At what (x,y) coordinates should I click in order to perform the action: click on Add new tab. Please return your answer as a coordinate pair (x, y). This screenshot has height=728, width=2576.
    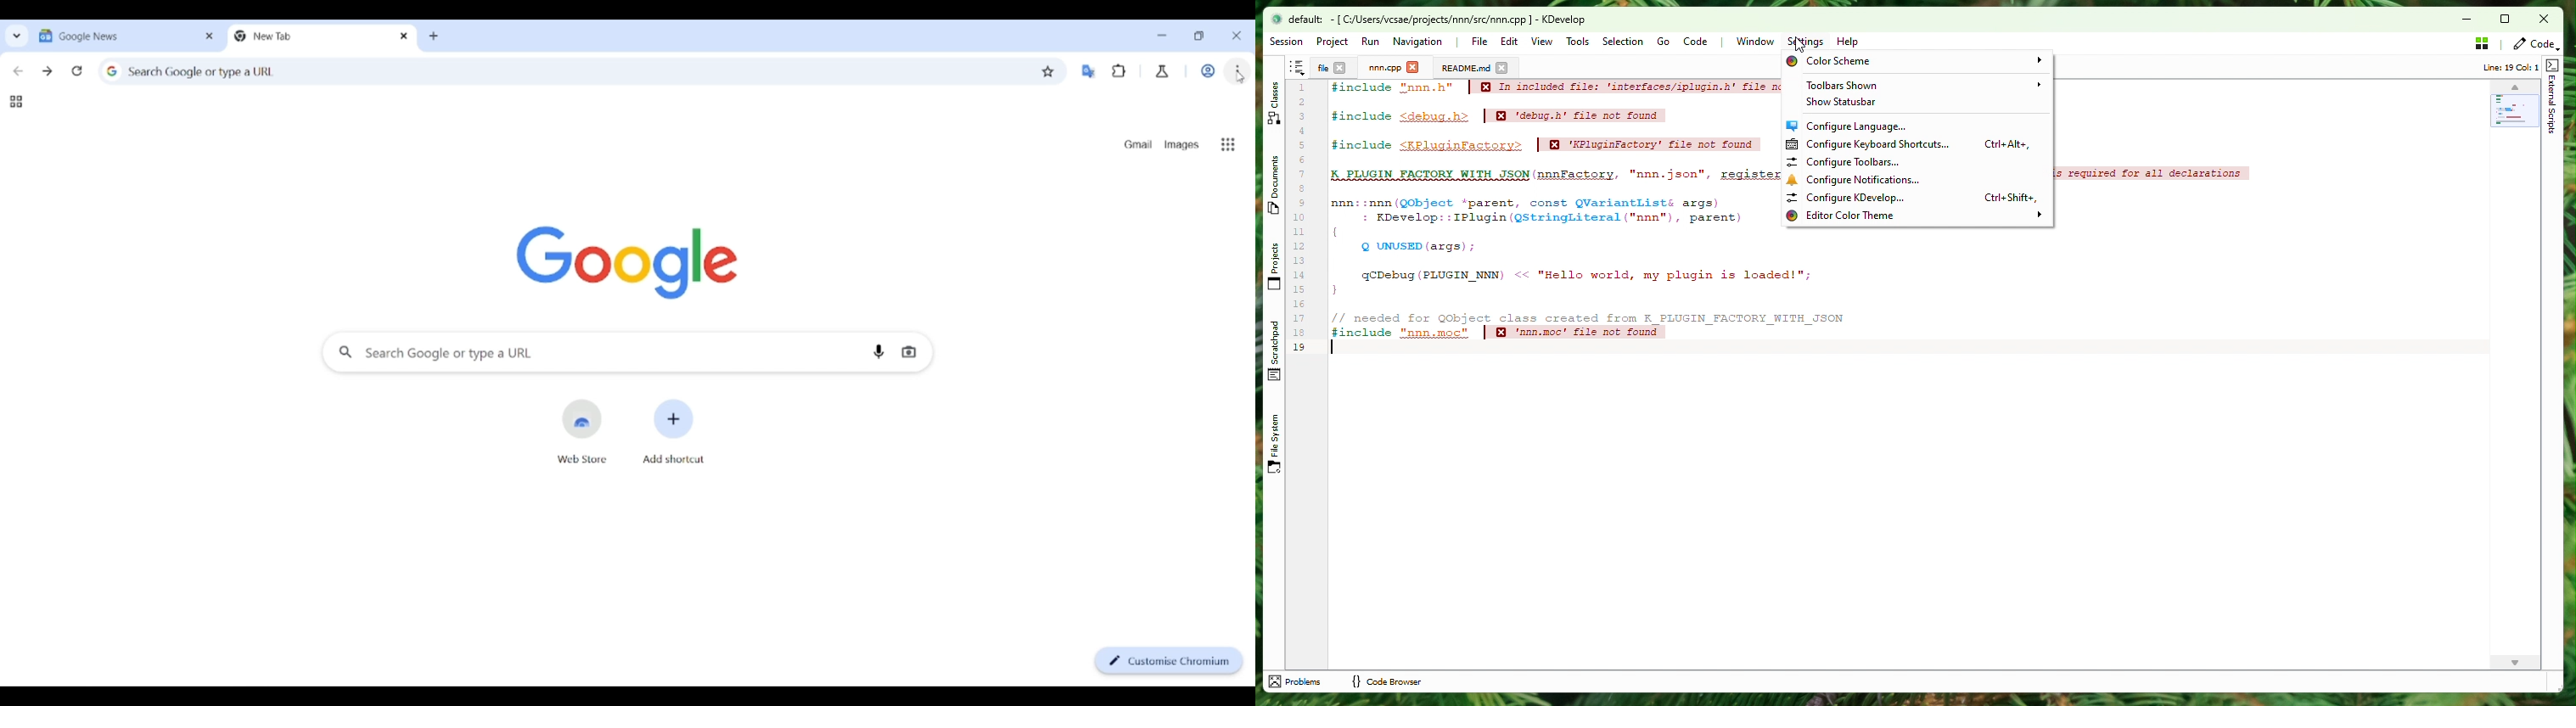
    Looking at the image, I should click on (434, 37).